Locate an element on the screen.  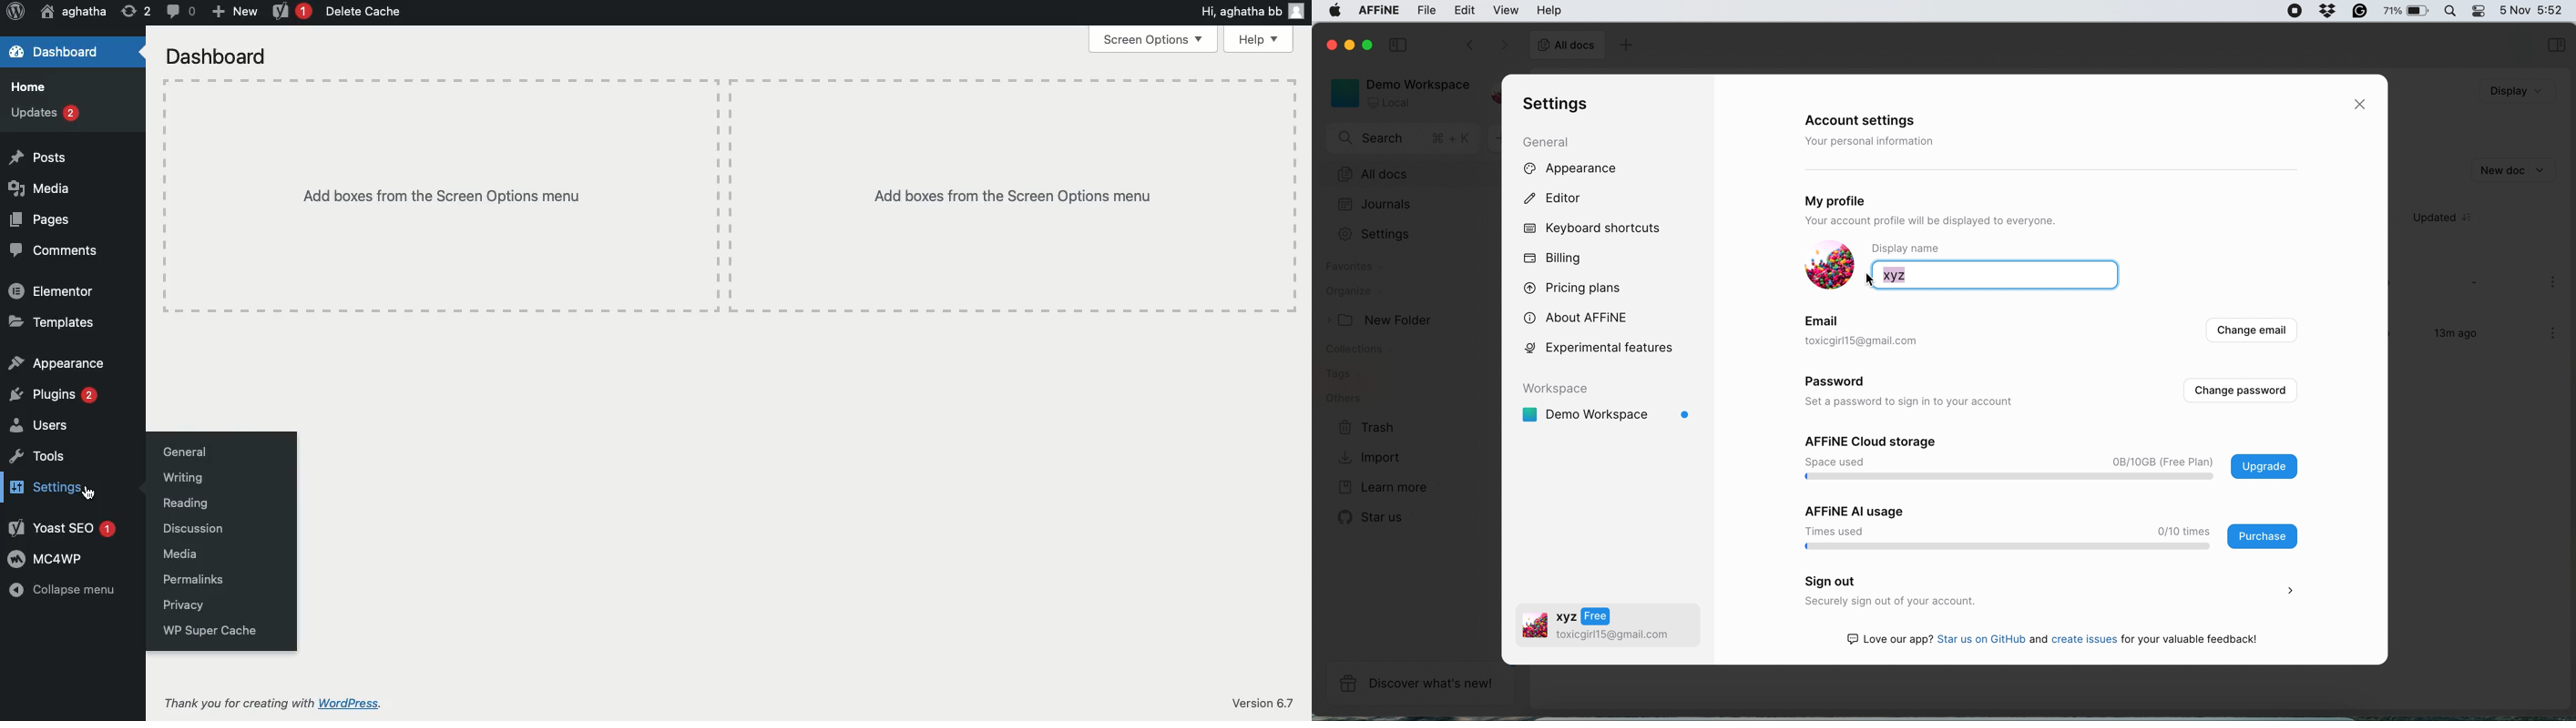
add doc is located at coordinates (1624, 46).